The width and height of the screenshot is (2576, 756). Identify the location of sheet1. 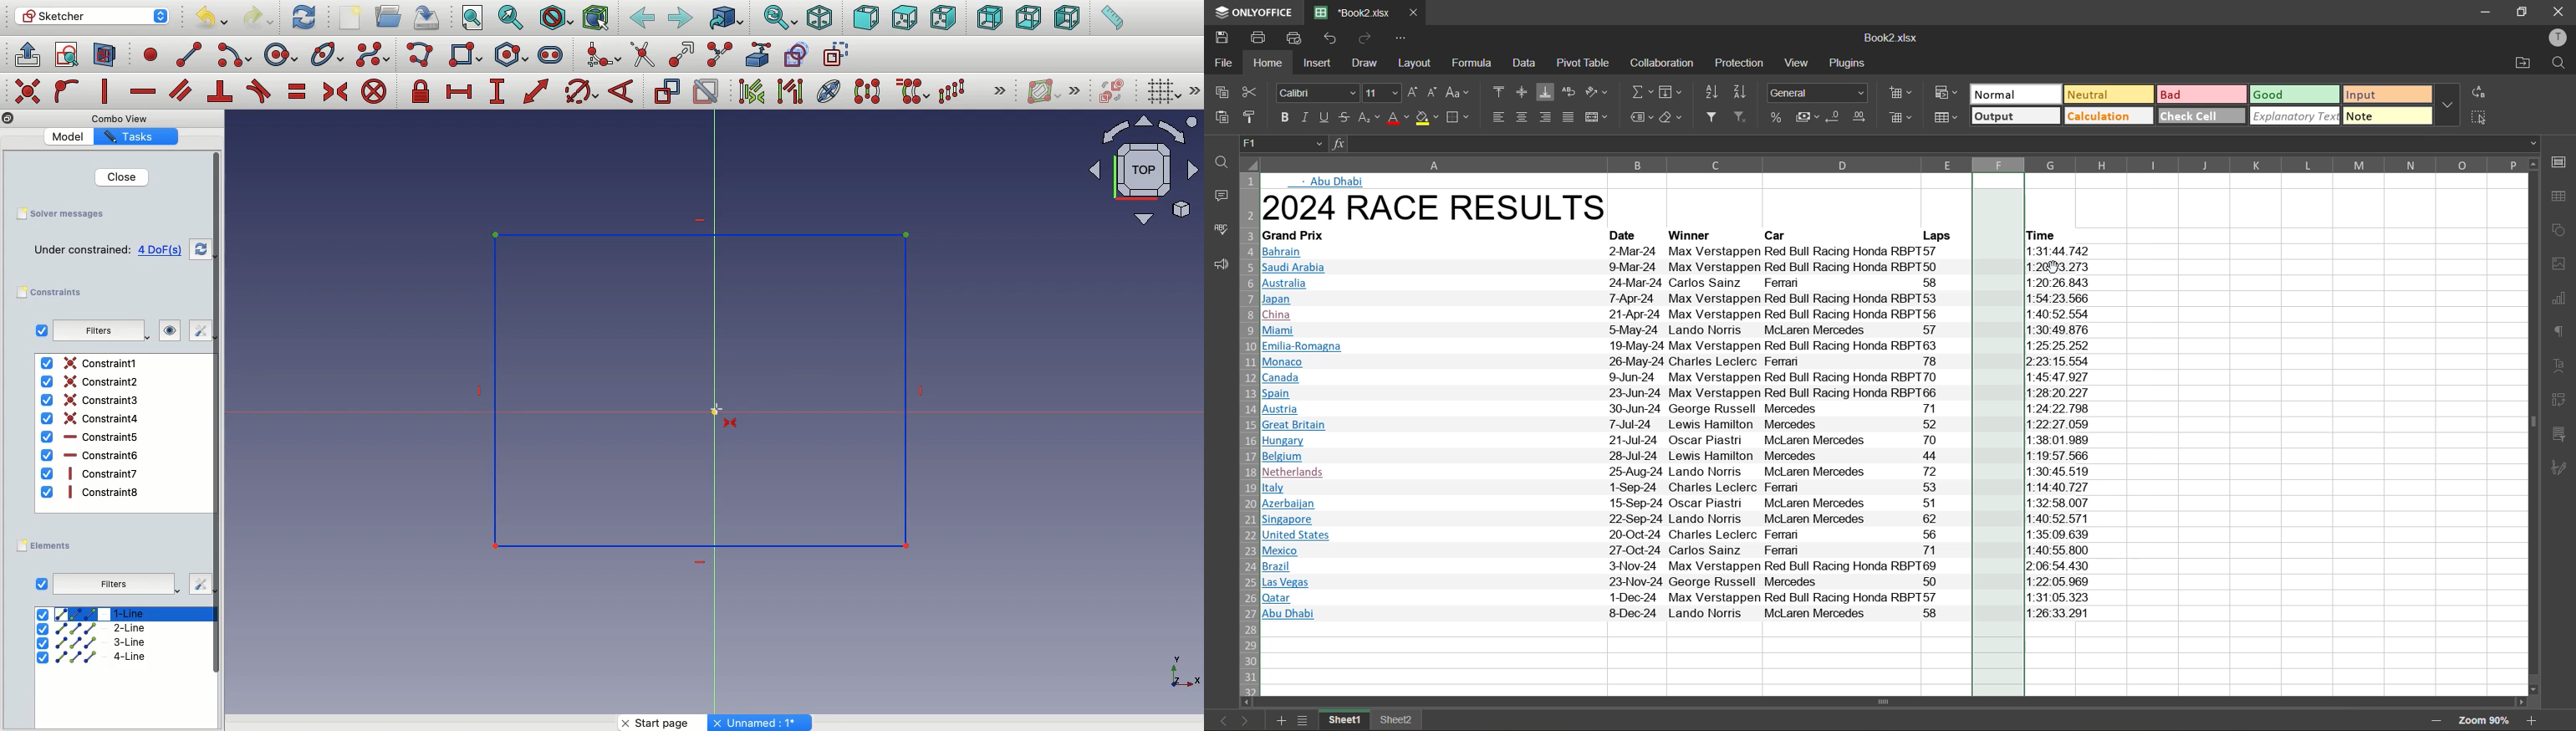
(1346, 722).